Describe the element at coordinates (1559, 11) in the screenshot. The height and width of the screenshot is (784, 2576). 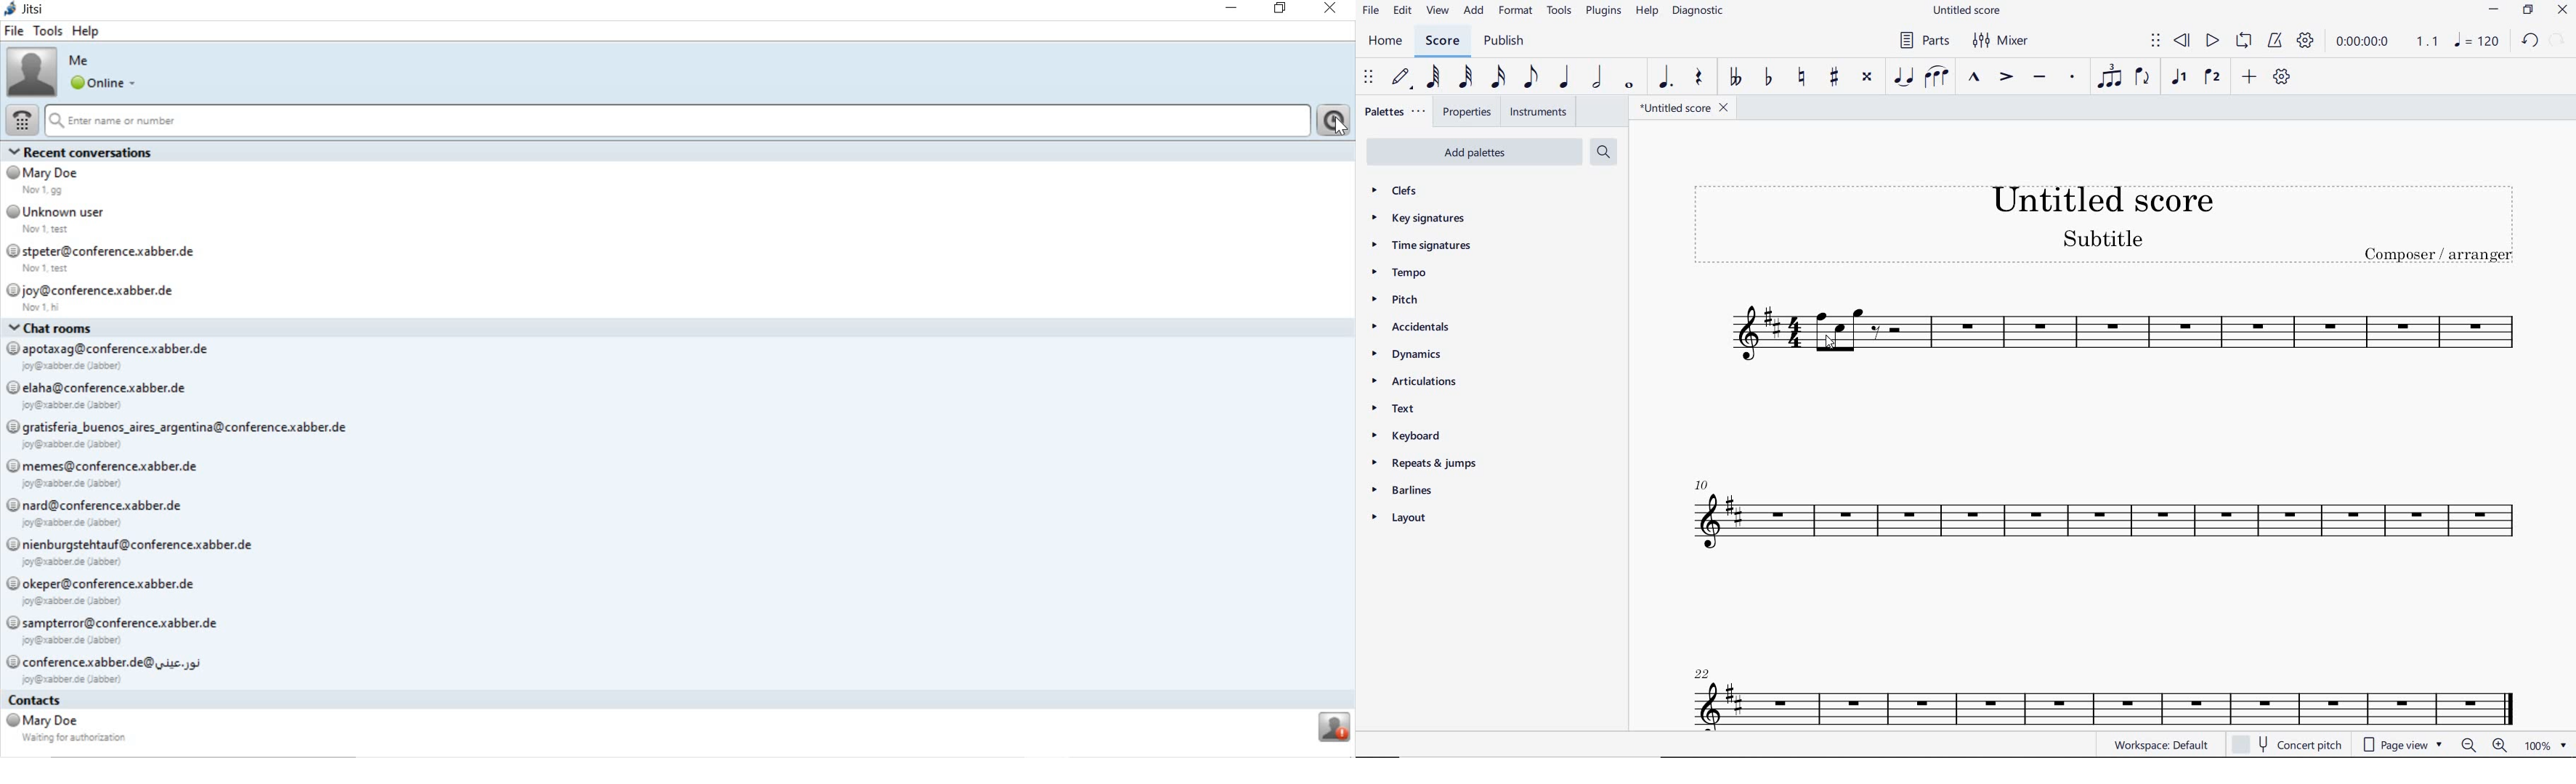
I see `TOOLS` at that location.